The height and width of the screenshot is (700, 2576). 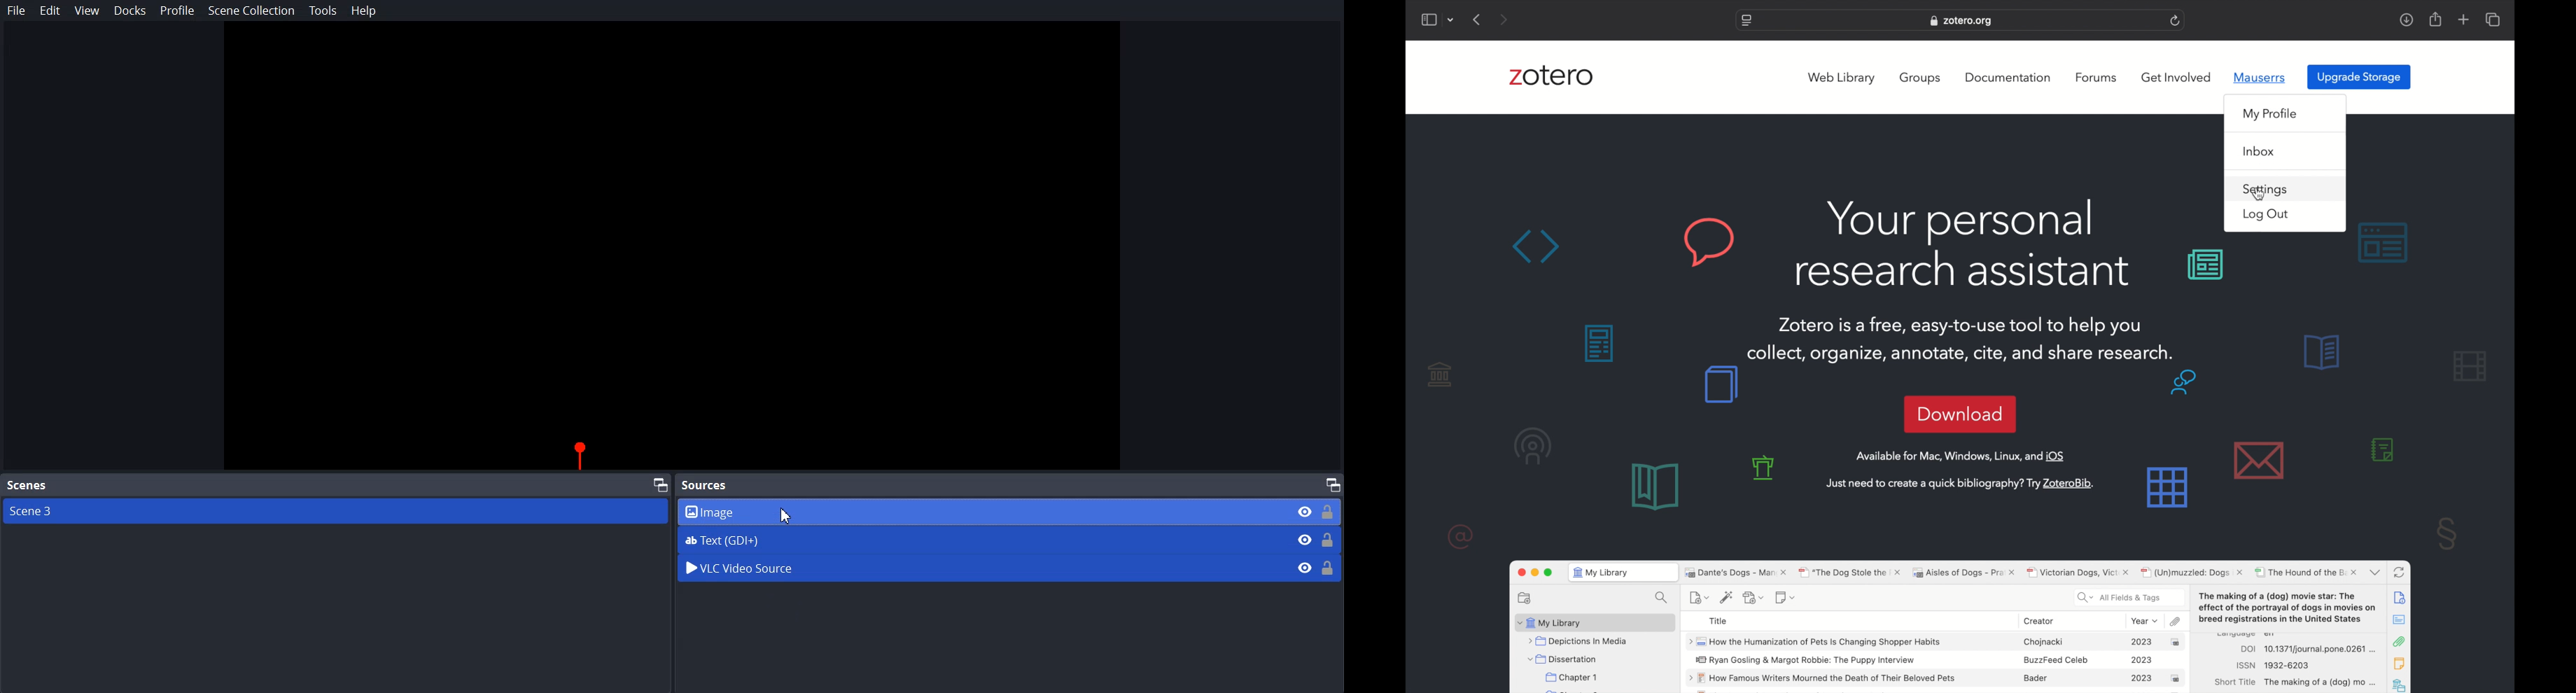 I want to click on mauserrs, so click(x=2260, y=77).